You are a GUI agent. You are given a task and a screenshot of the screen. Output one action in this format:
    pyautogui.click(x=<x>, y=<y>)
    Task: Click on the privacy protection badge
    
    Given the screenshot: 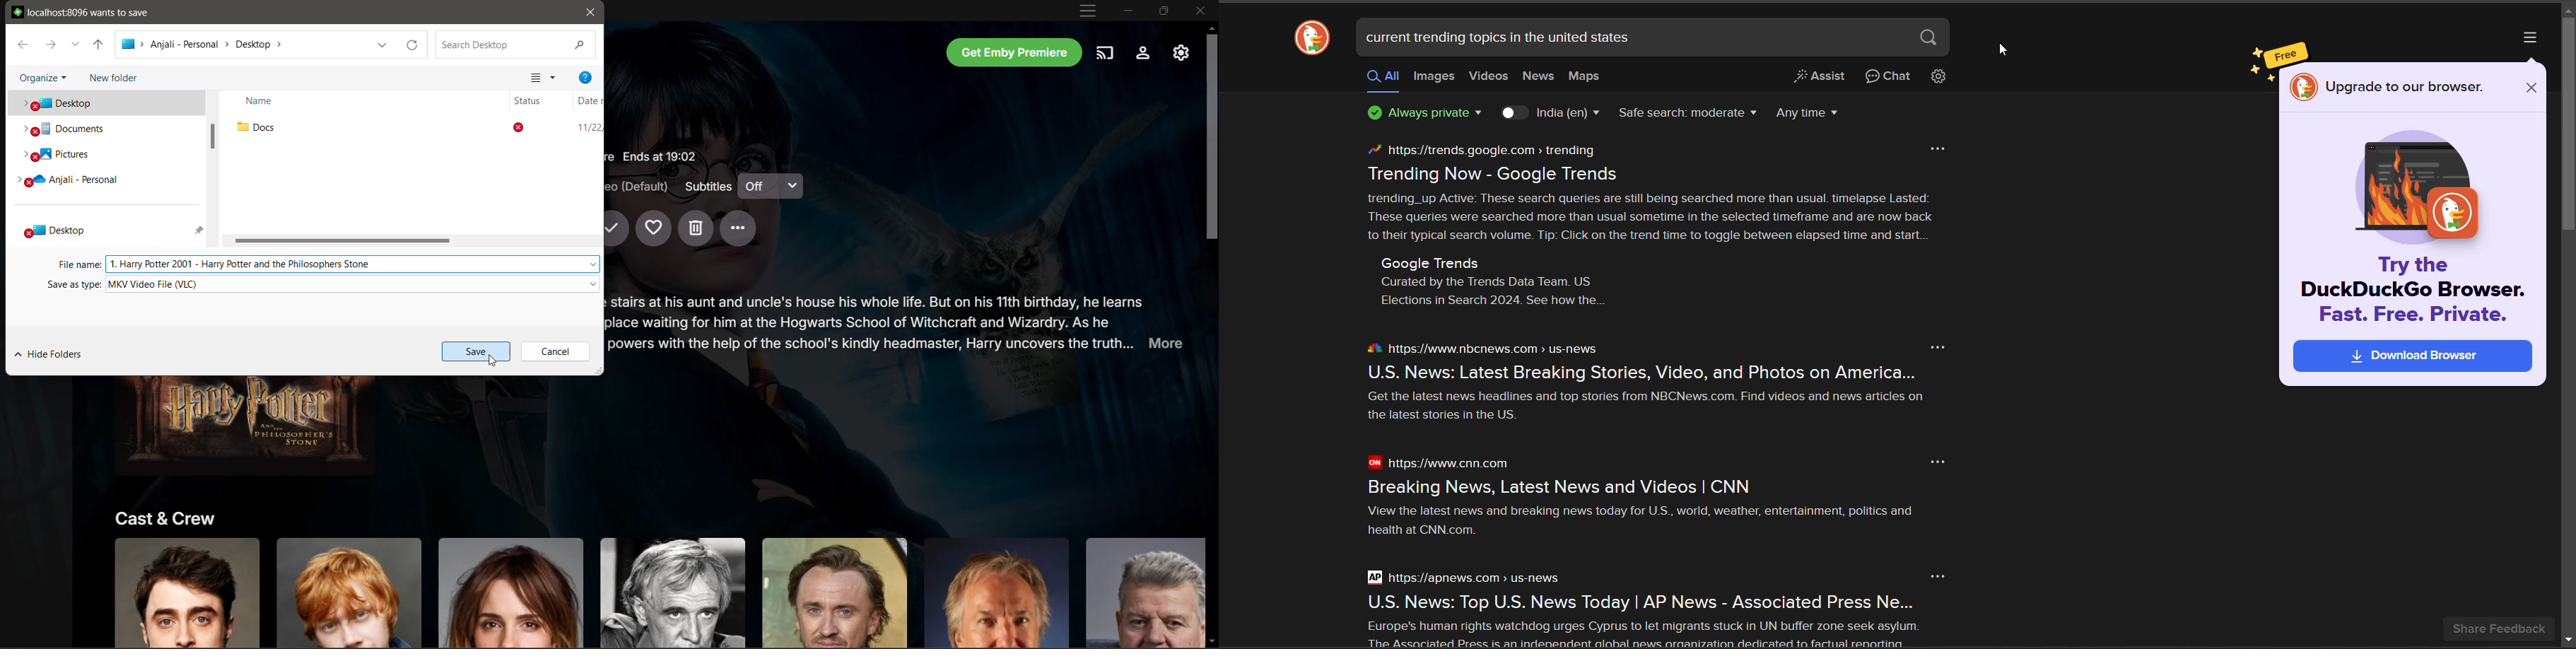 What is the action you would take?
    pyautogui.click(x=1421, y=115)
    